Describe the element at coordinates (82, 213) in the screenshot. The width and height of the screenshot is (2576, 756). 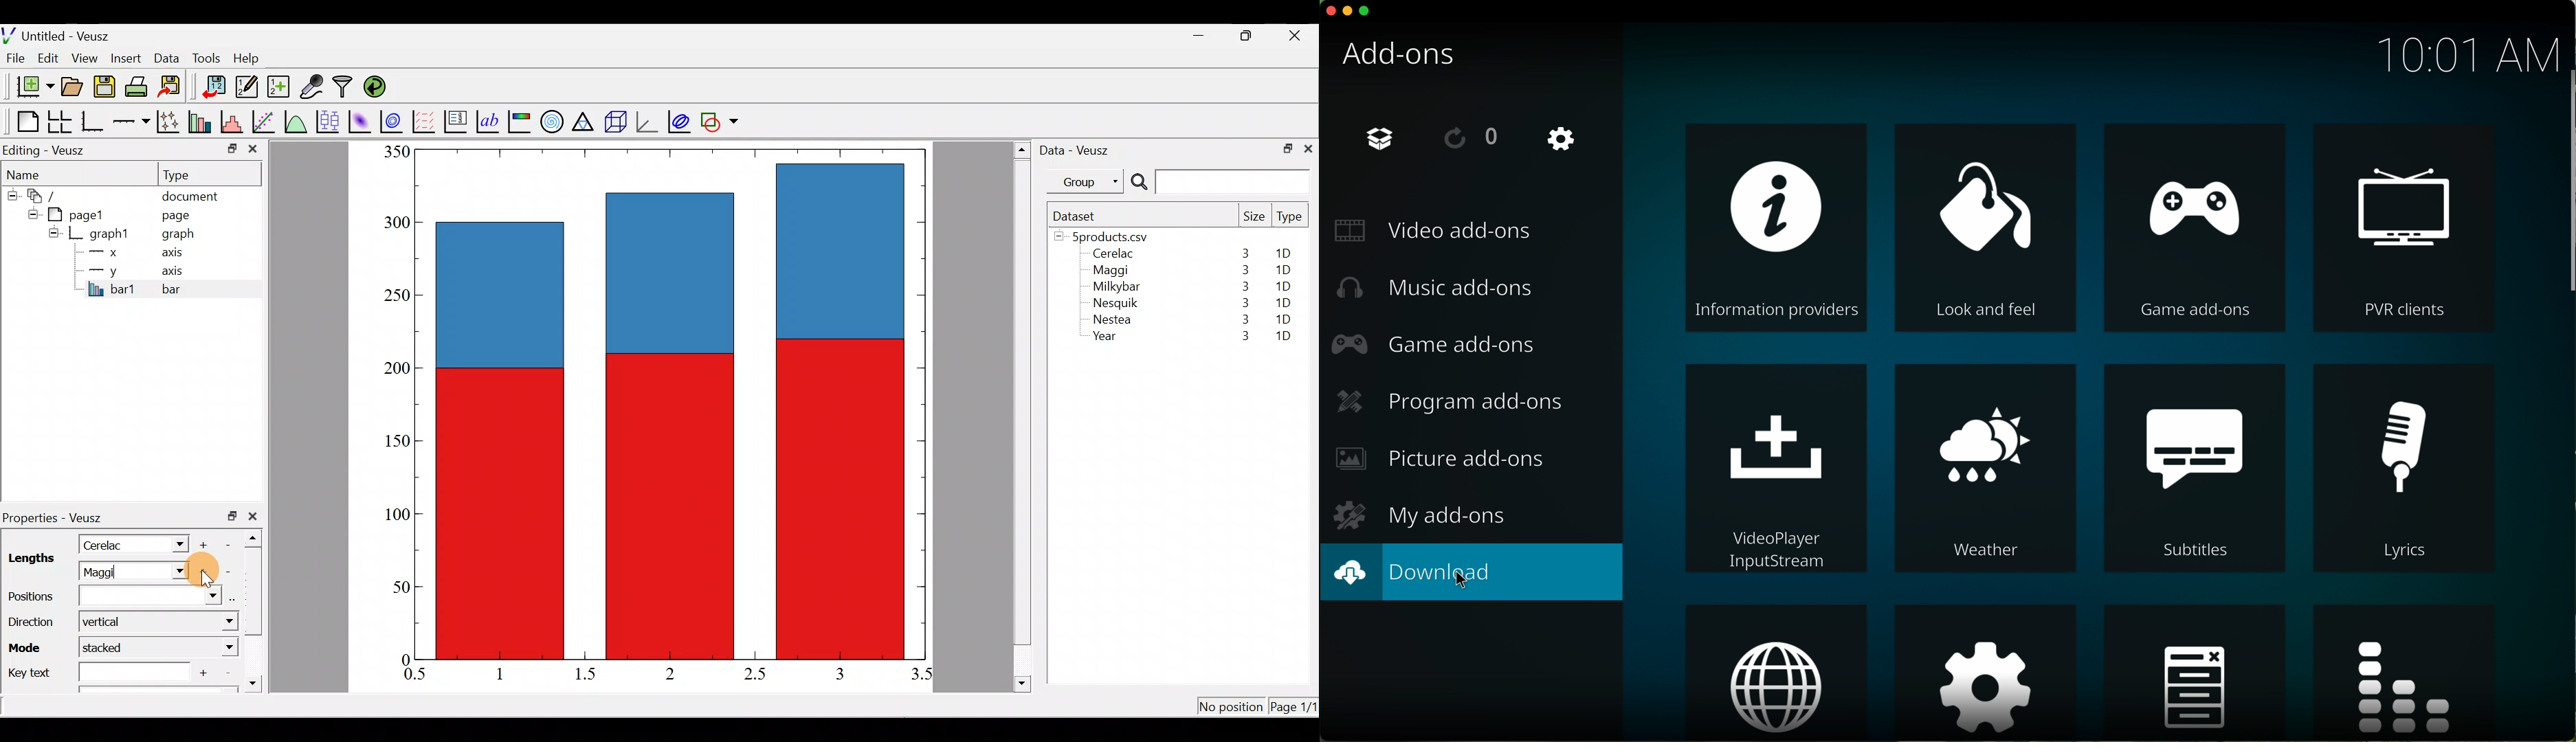
I see `pagel` at that location.